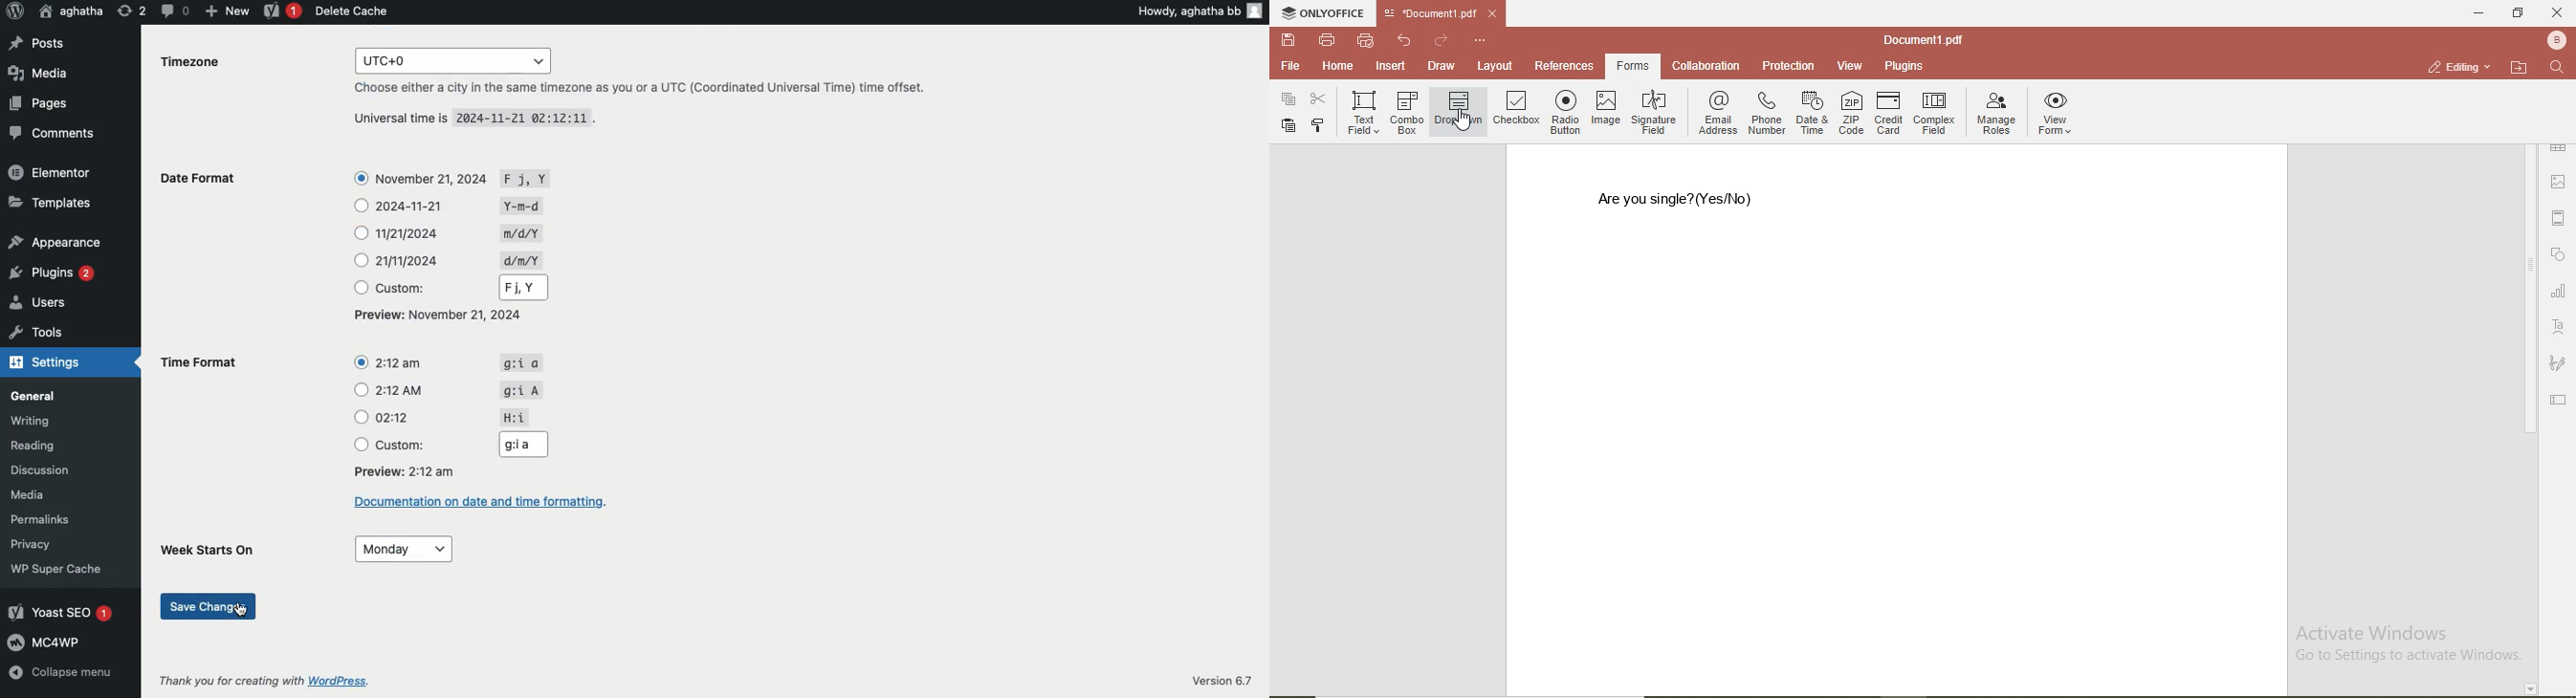  I want to click on MC4WP, so click(61, 643).